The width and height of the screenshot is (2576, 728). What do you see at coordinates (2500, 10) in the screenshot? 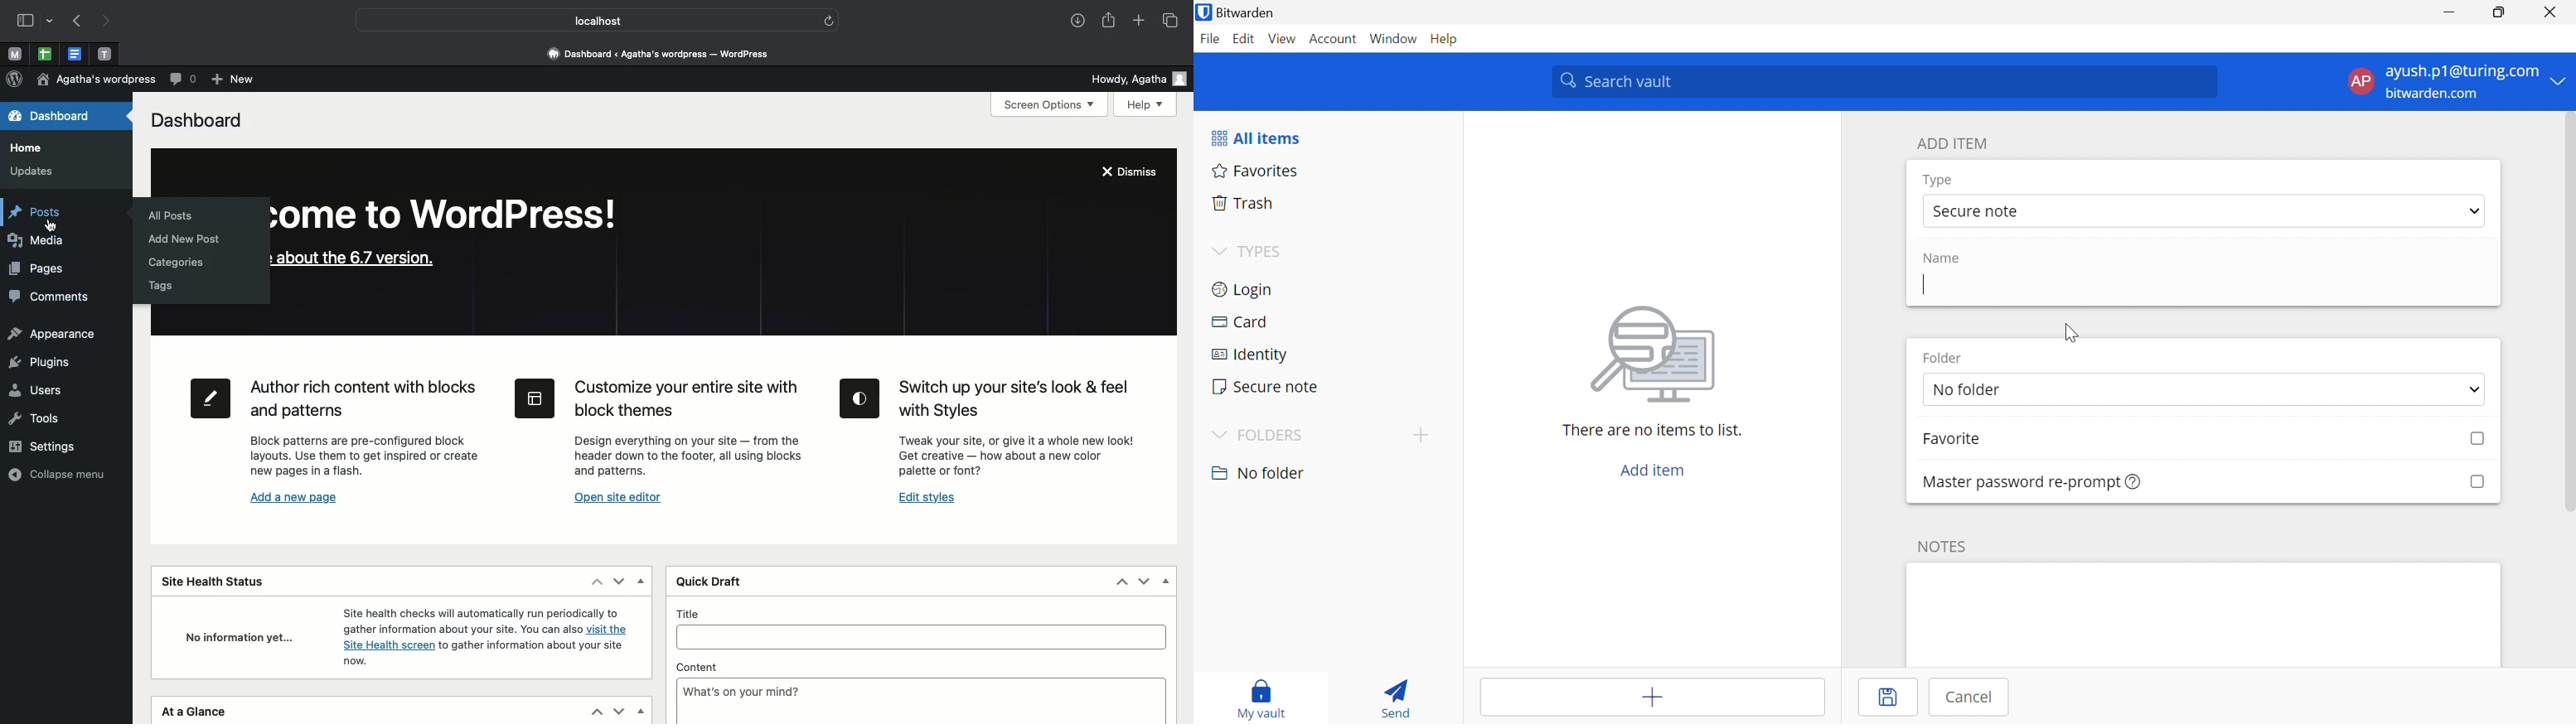
I see `Restore Down` at bounding box center [2500, 10].